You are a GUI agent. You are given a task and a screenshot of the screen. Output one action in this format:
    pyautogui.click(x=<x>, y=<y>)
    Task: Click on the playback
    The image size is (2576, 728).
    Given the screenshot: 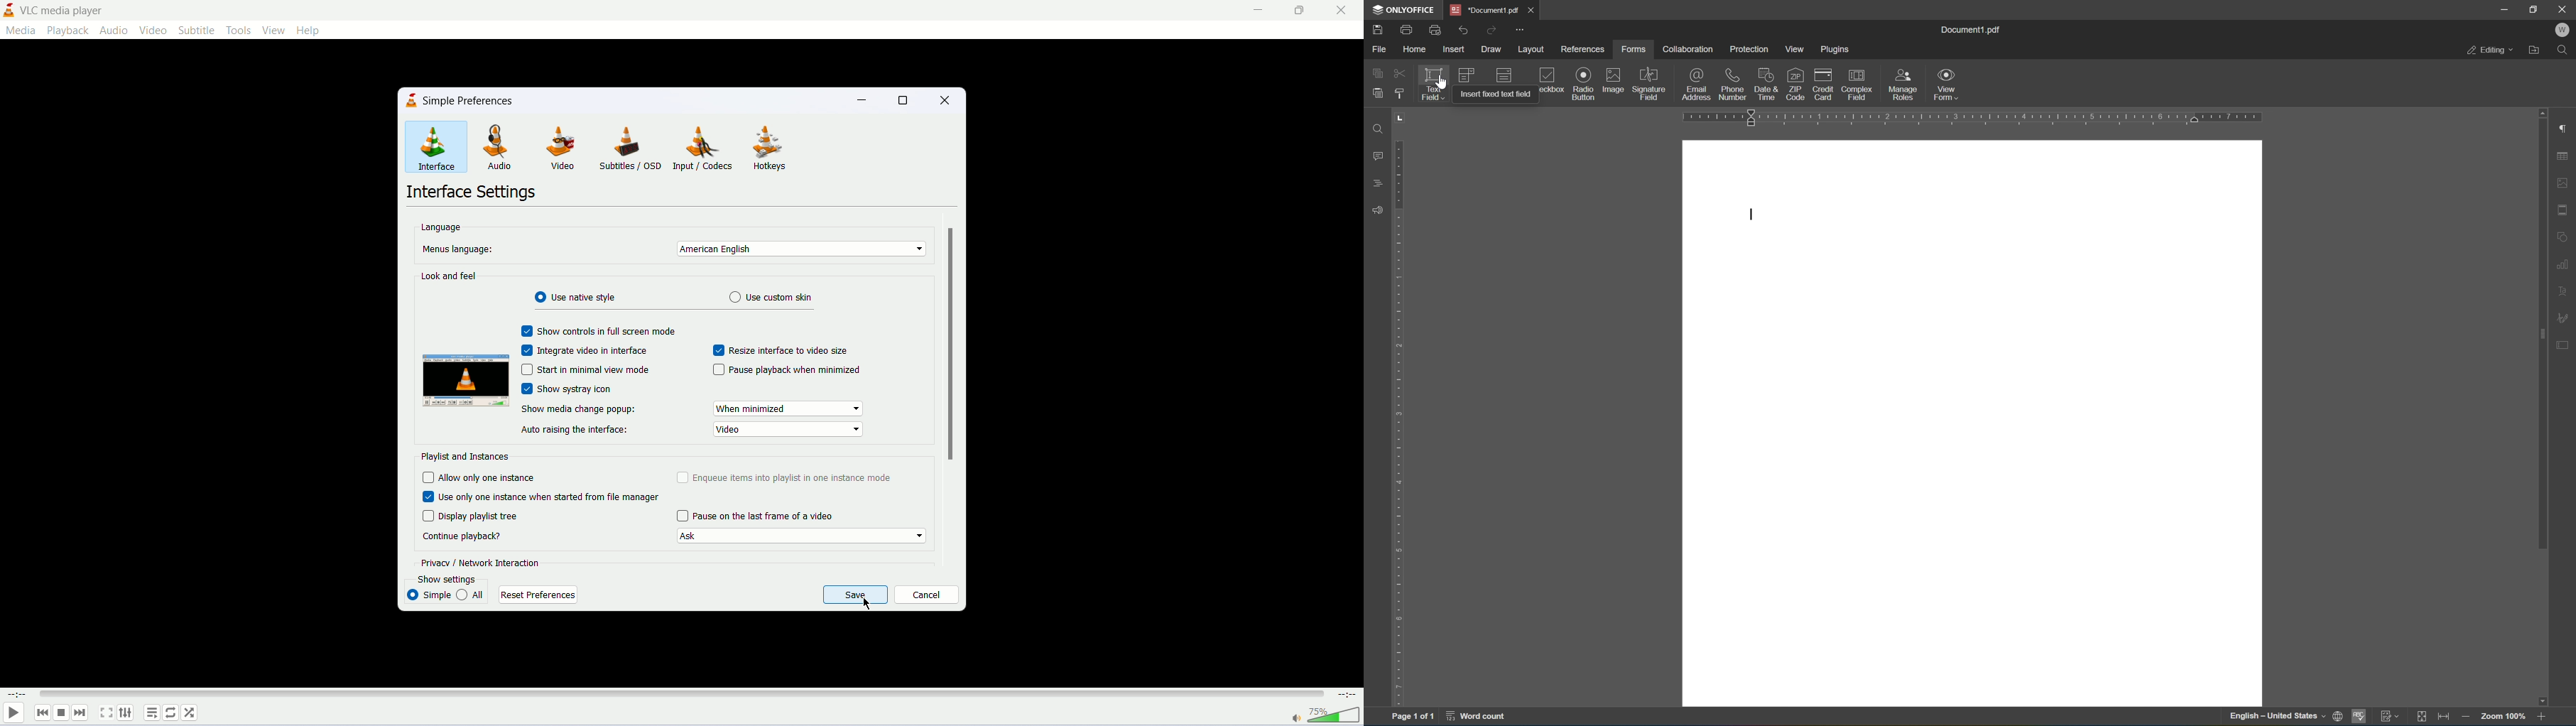 What is the action you would take?
    pyautogui.click(x=70, y=31)
    